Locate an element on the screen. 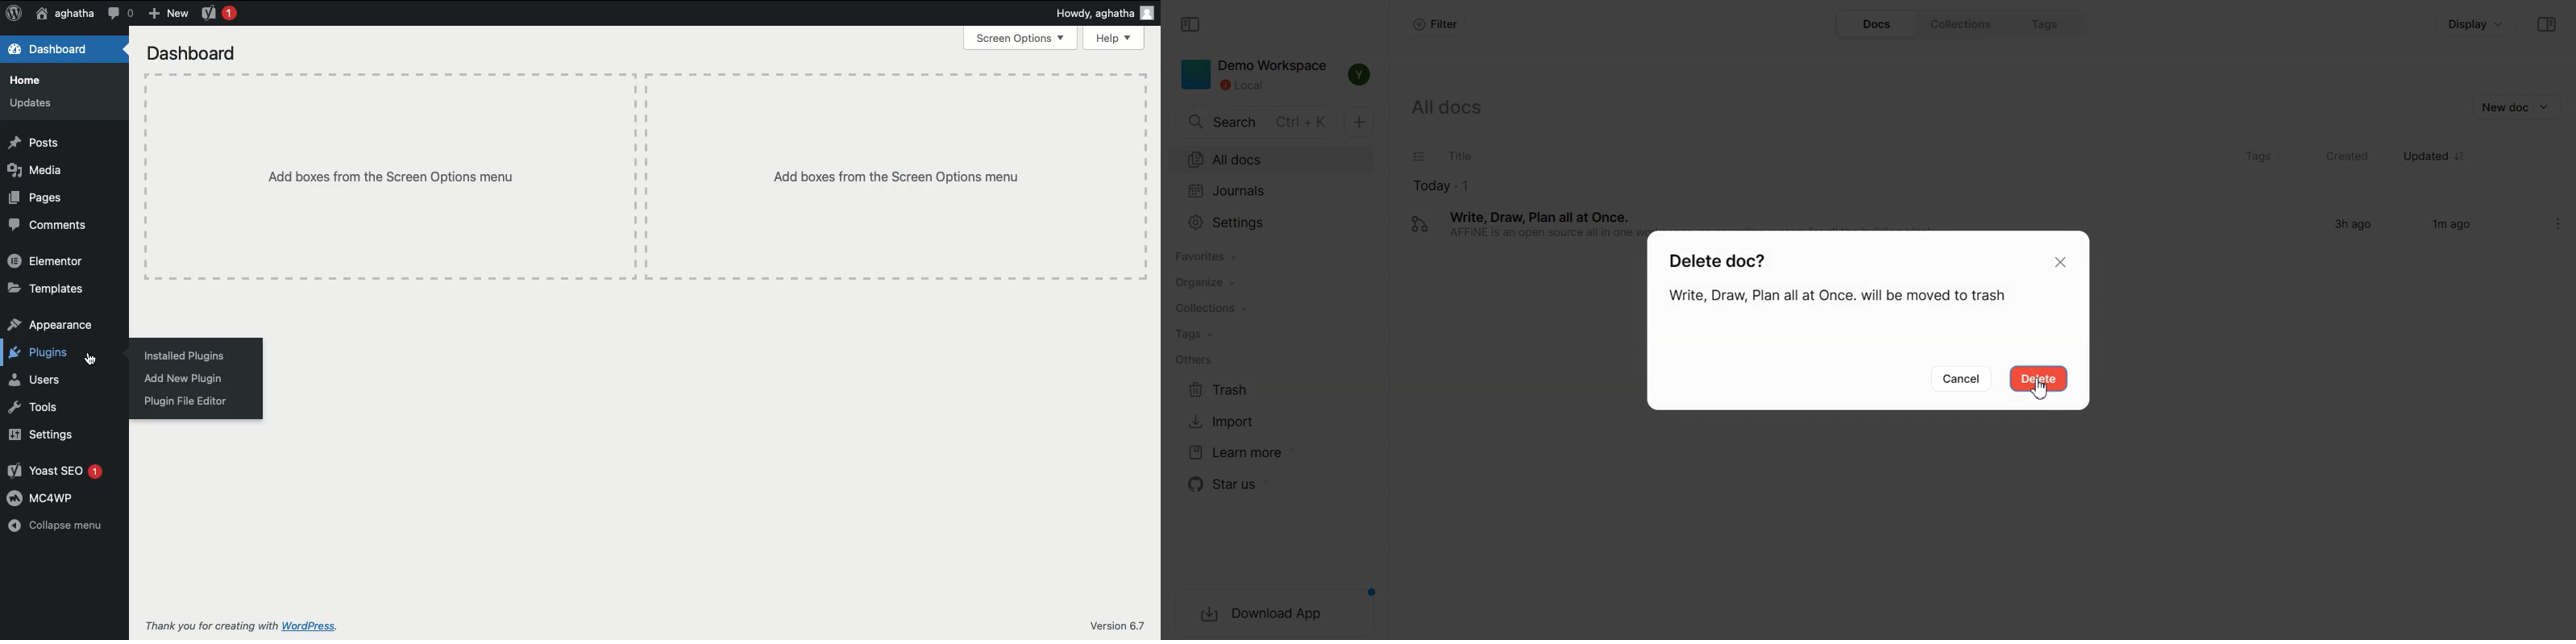 This screenshot has width=2576, height=644. Users is located at coordinates (35, 380).